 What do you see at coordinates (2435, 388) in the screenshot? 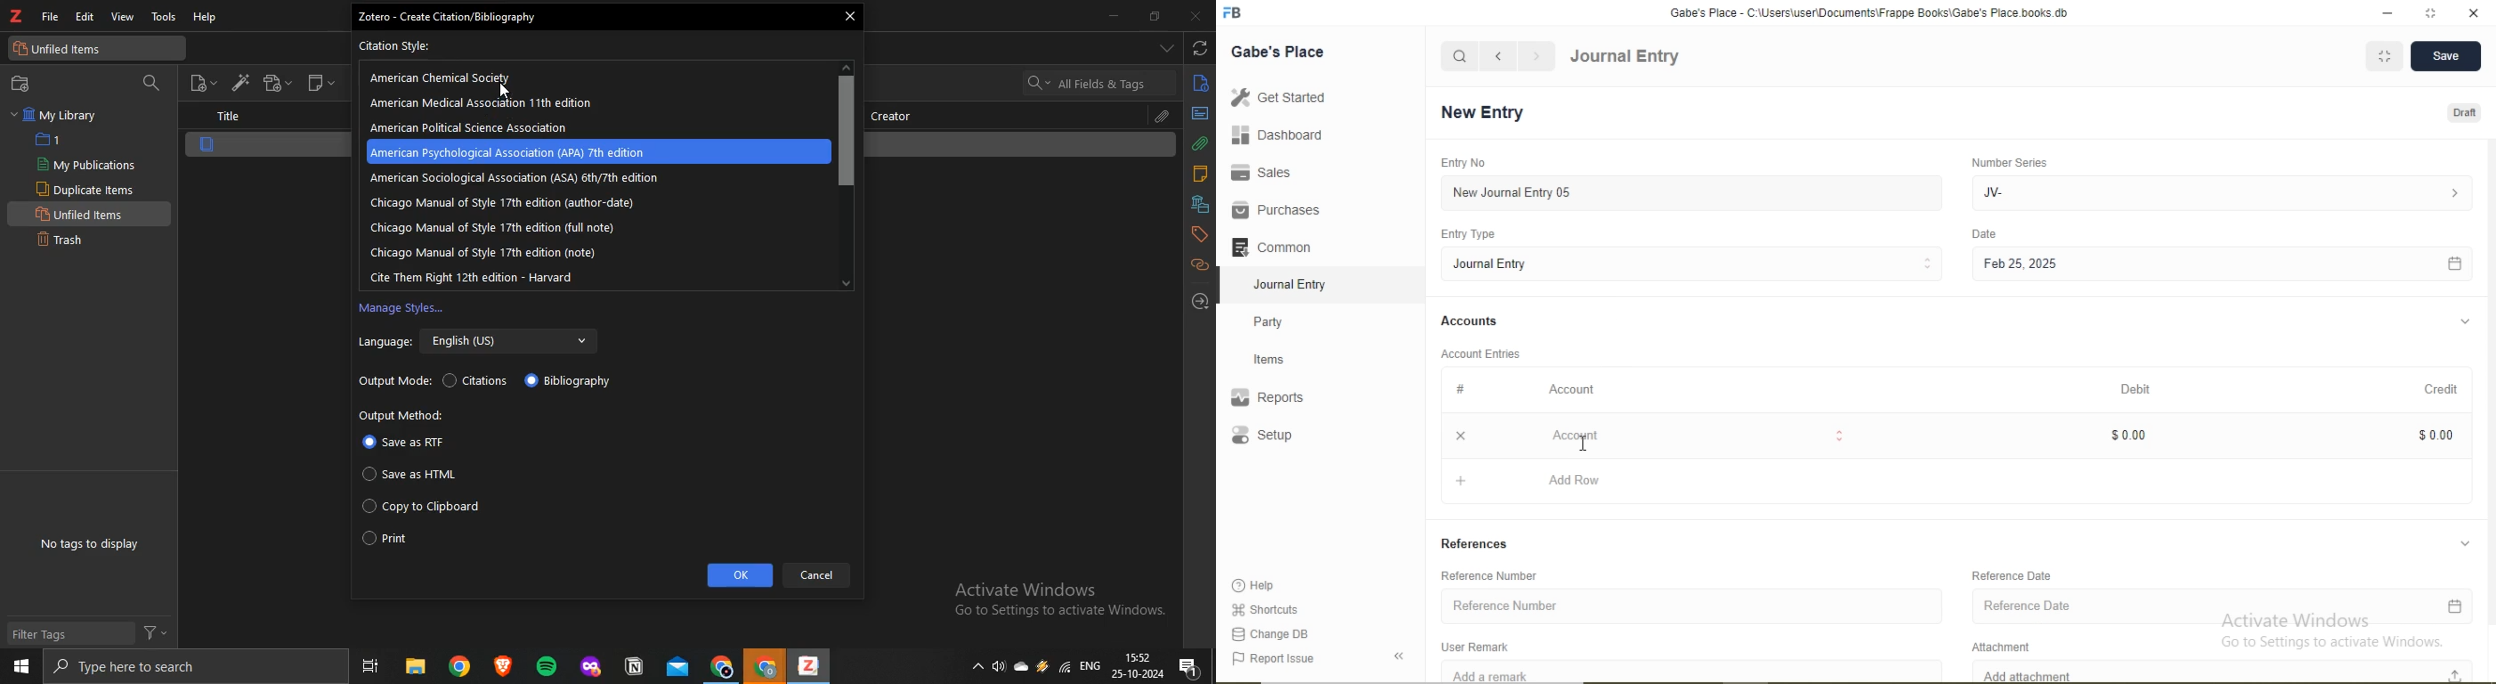
I see `Credit` at bounding box center [2435, 388].